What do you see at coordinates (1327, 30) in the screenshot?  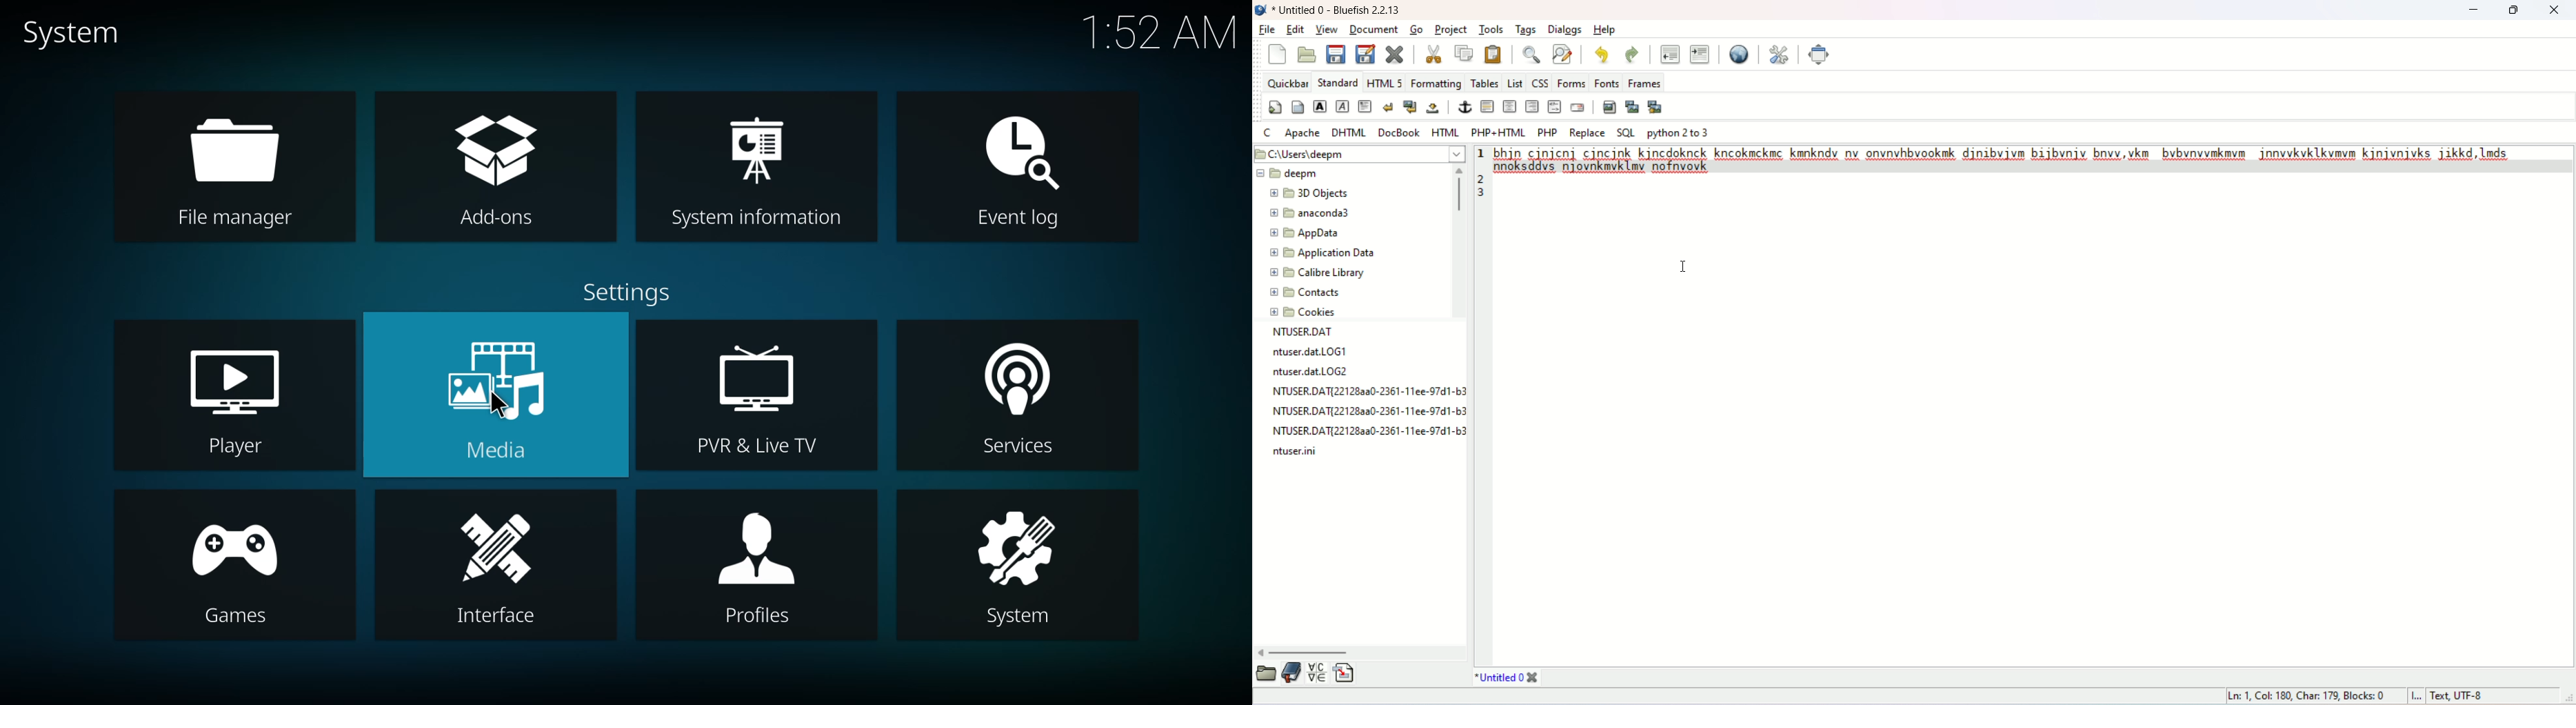 I see `view` at bounding box center [1327, 30].